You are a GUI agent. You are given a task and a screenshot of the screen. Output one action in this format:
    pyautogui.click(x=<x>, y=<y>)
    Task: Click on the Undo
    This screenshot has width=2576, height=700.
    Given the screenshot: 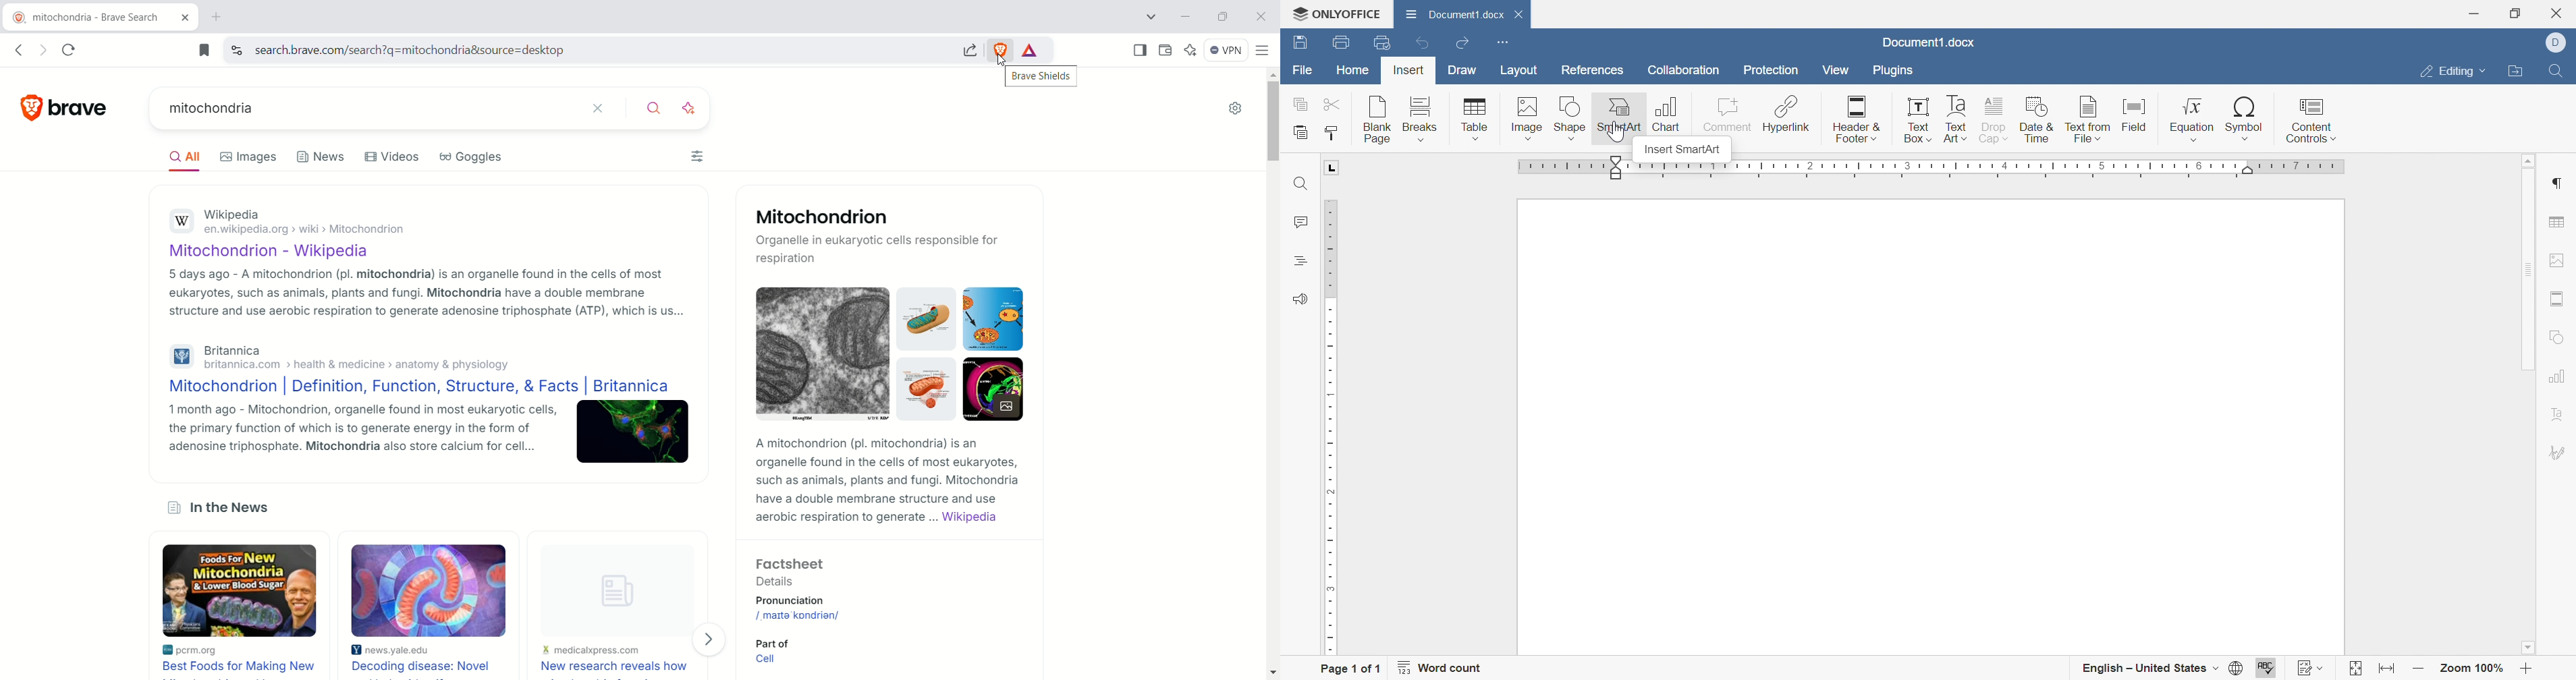 What is the action you would take?
    pyautogui.click(x=1419, y=42)
    